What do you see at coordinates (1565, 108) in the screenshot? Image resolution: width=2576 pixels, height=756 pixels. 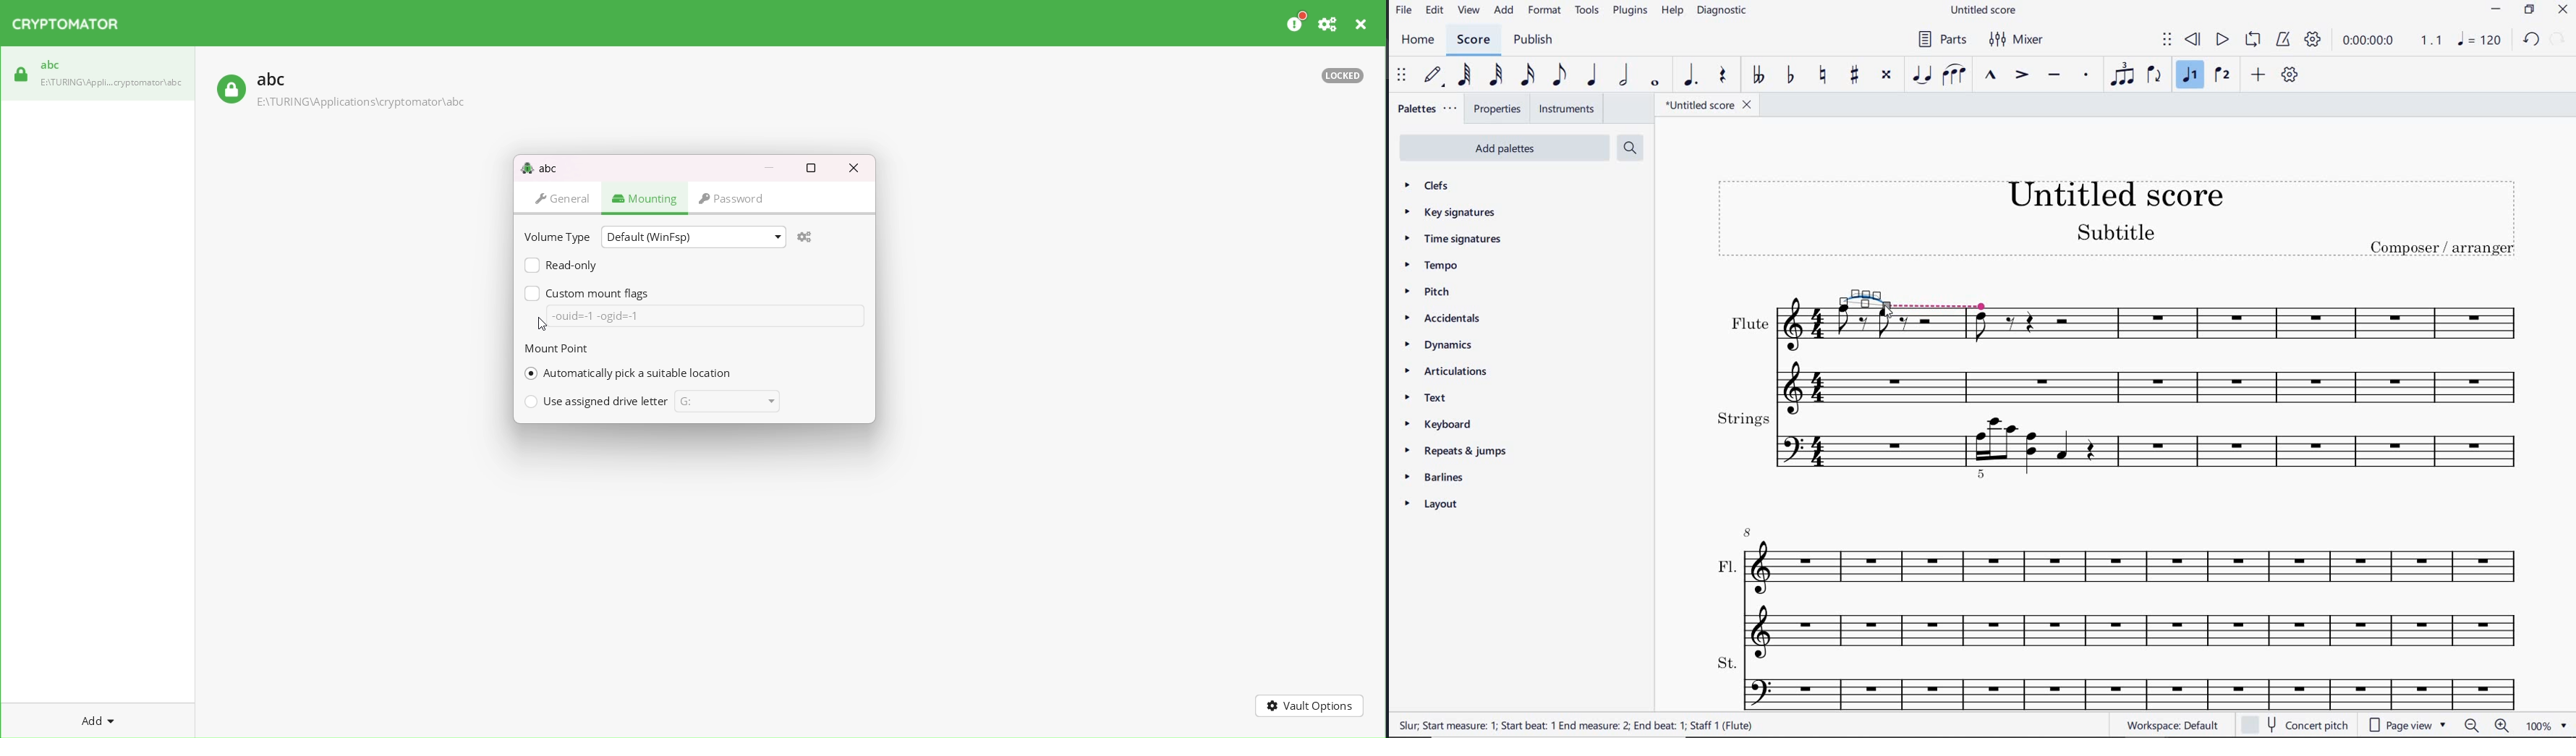 I see `INSTRUMENTS` at bounding box center [1565, 108].